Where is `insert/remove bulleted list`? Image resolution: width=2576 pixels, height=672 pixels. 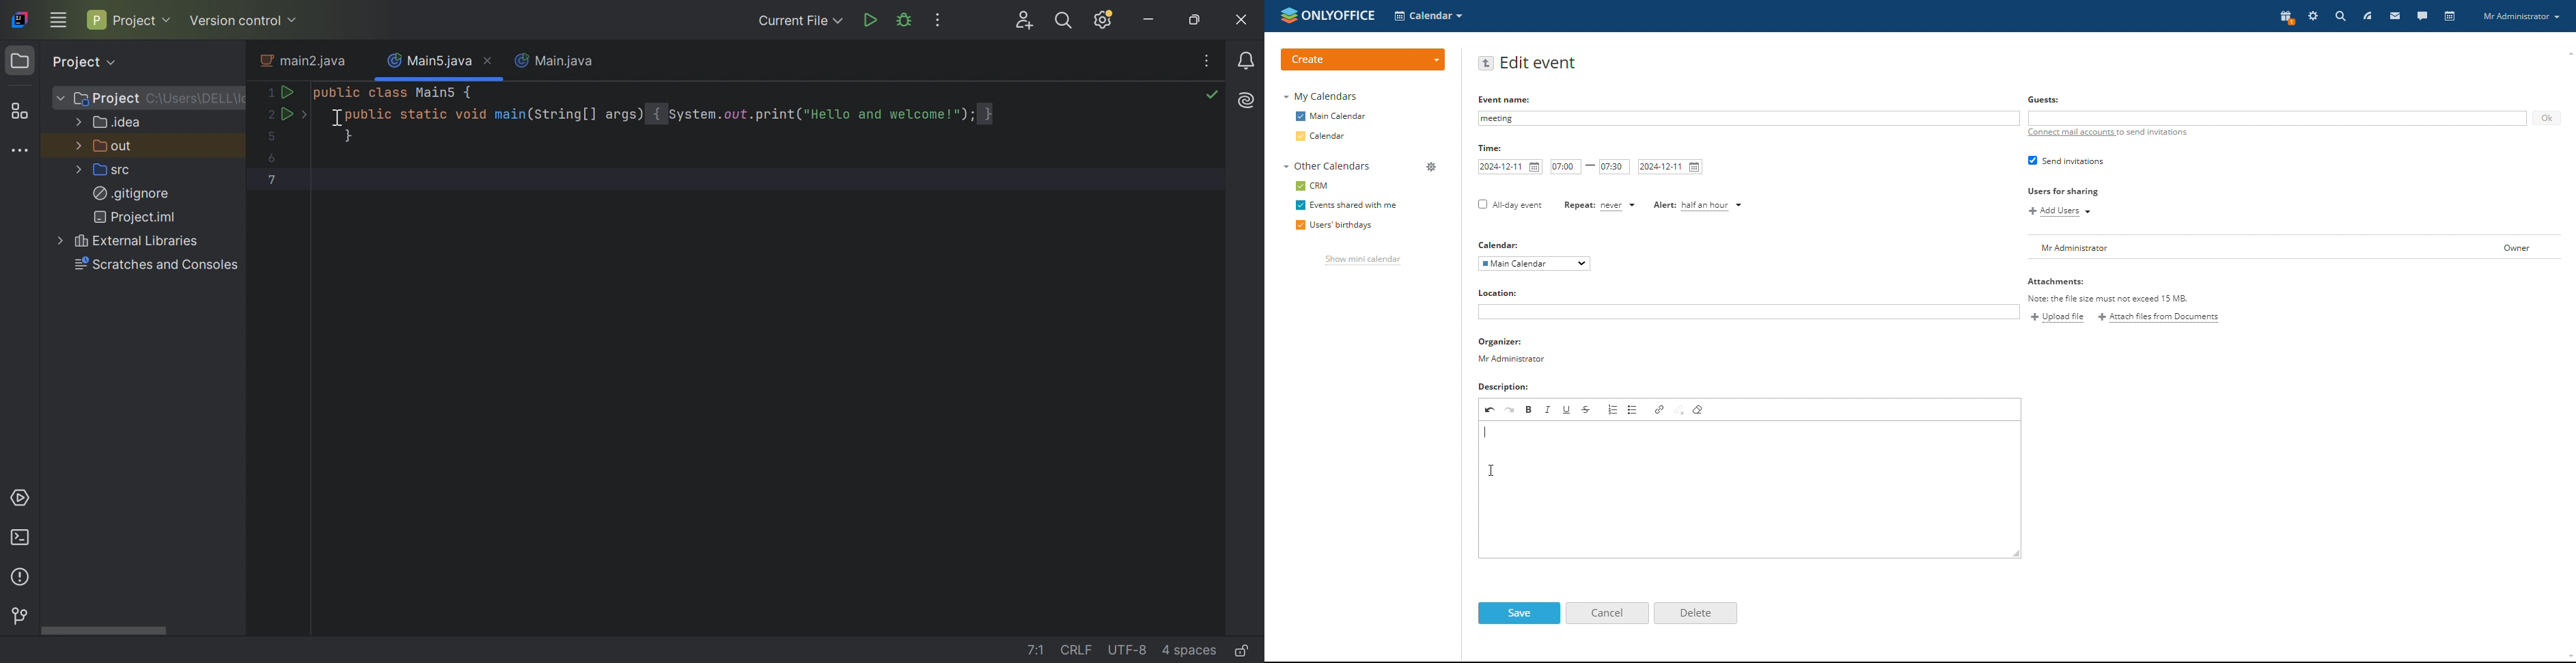 insert/remove bulleted list is located at coordinates (1634, 410).